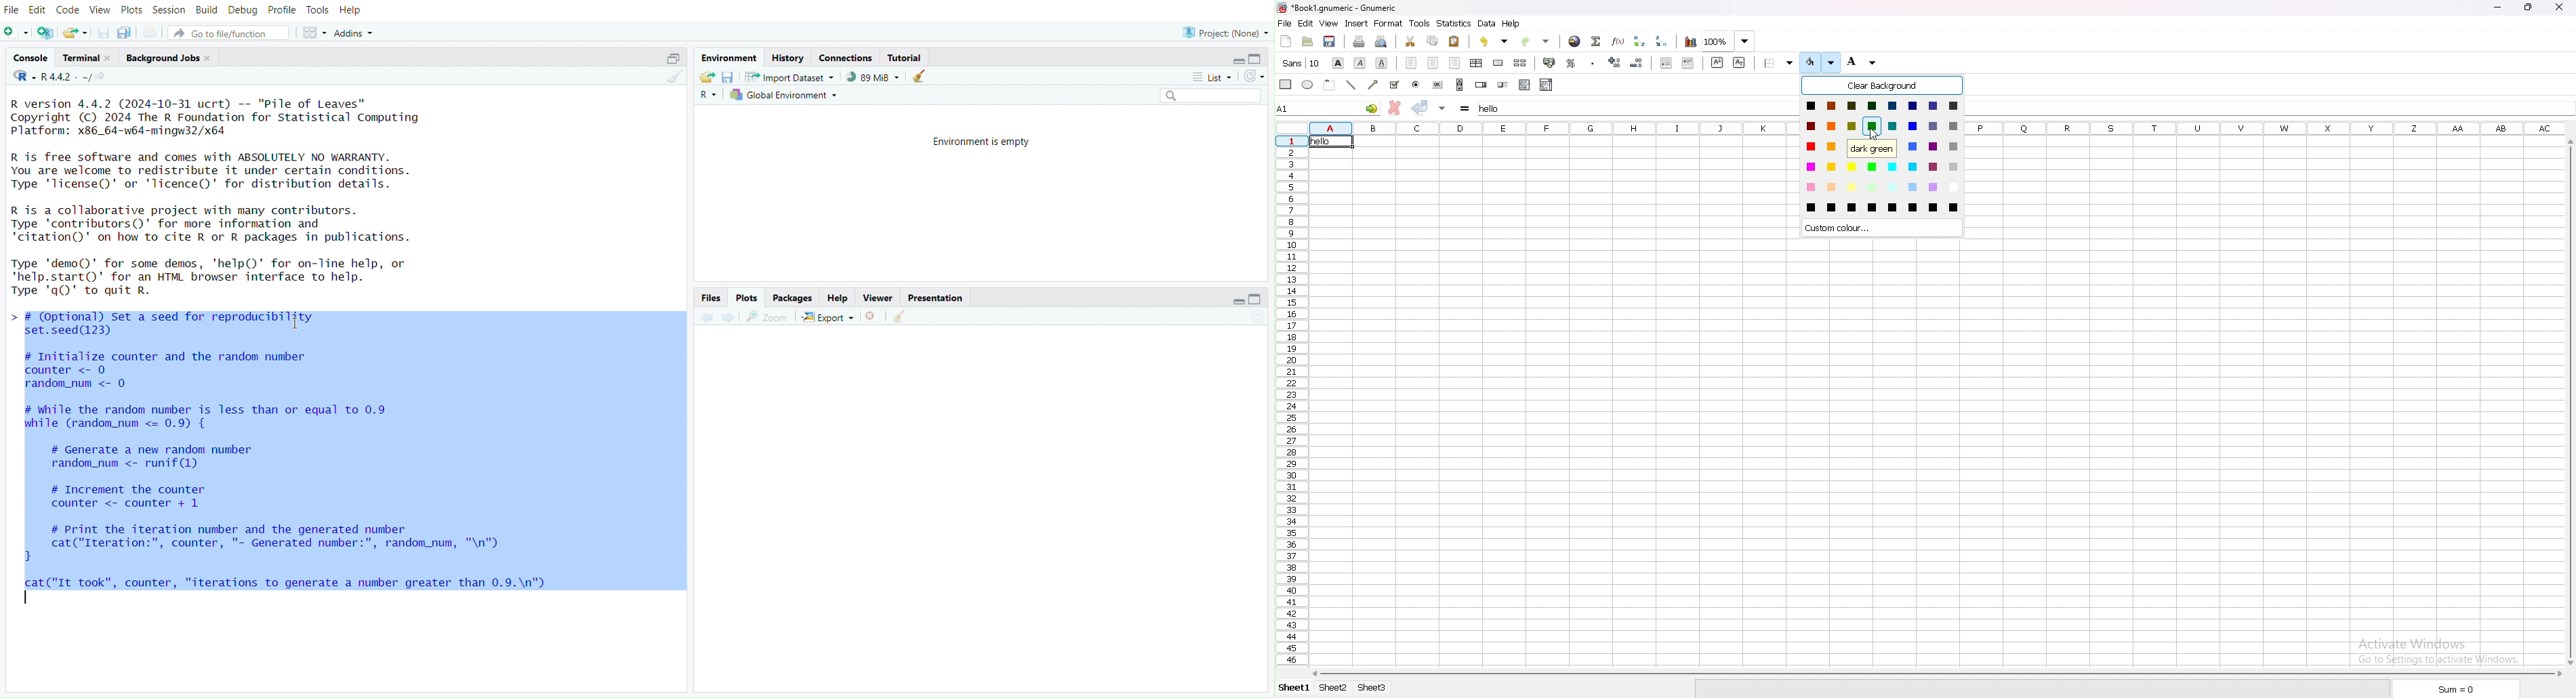  What do you see at coordinates (1329, 142) in the screenshot?
I see `cell` at bounding box center [1329, 142].